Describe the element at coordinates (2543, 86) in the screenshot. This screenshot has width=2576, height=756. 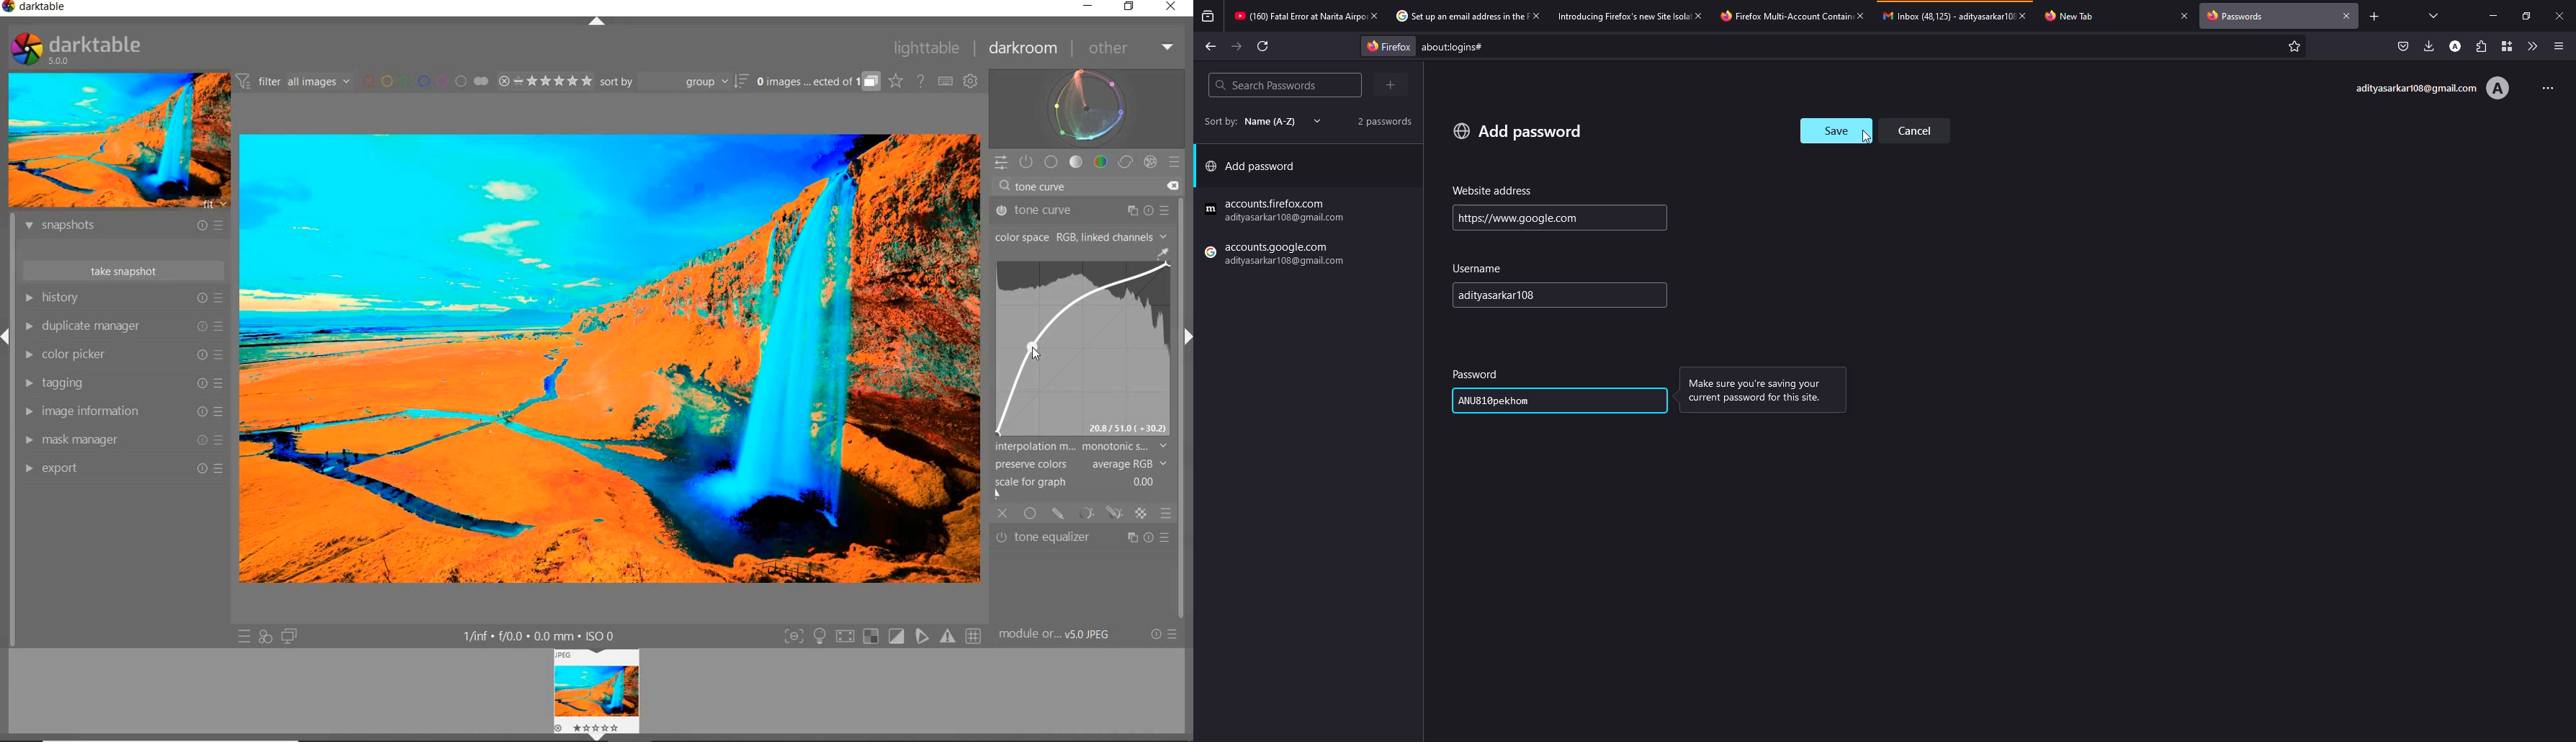
I see `more options` at that location.